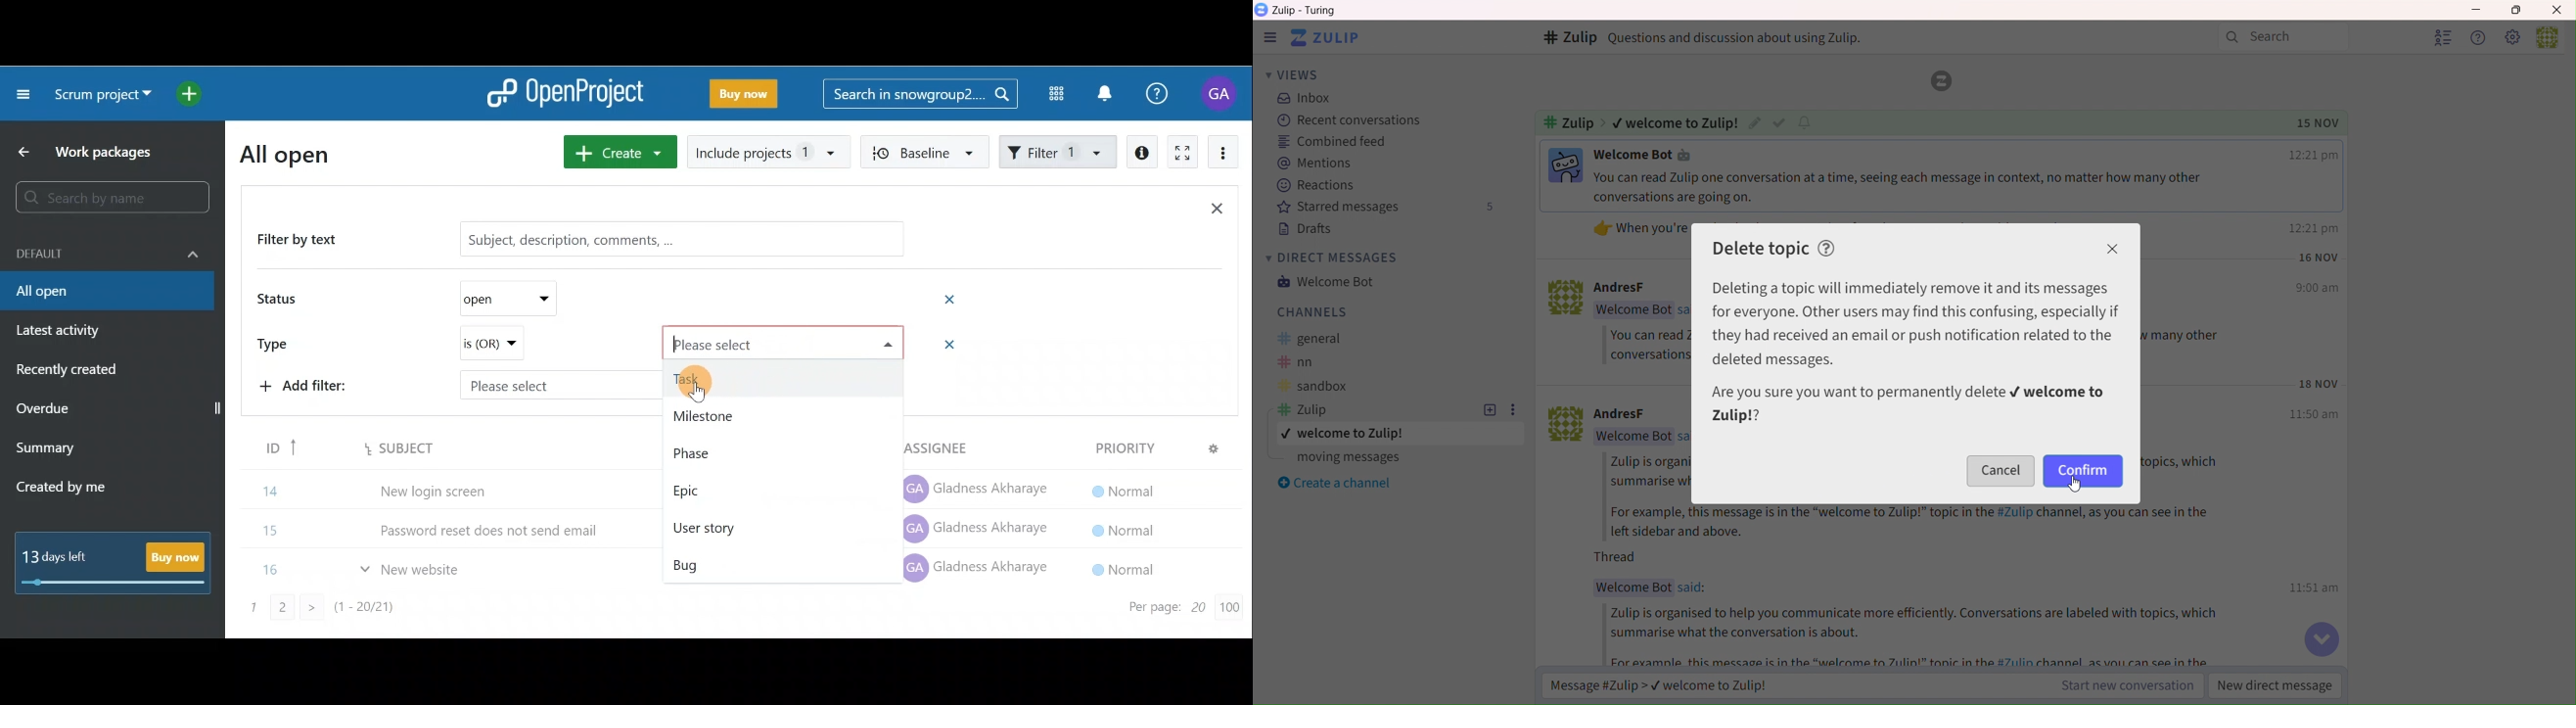  Describe the element at coordinates (2000, 470) in the screenshot. I see `Cancel` at that location.